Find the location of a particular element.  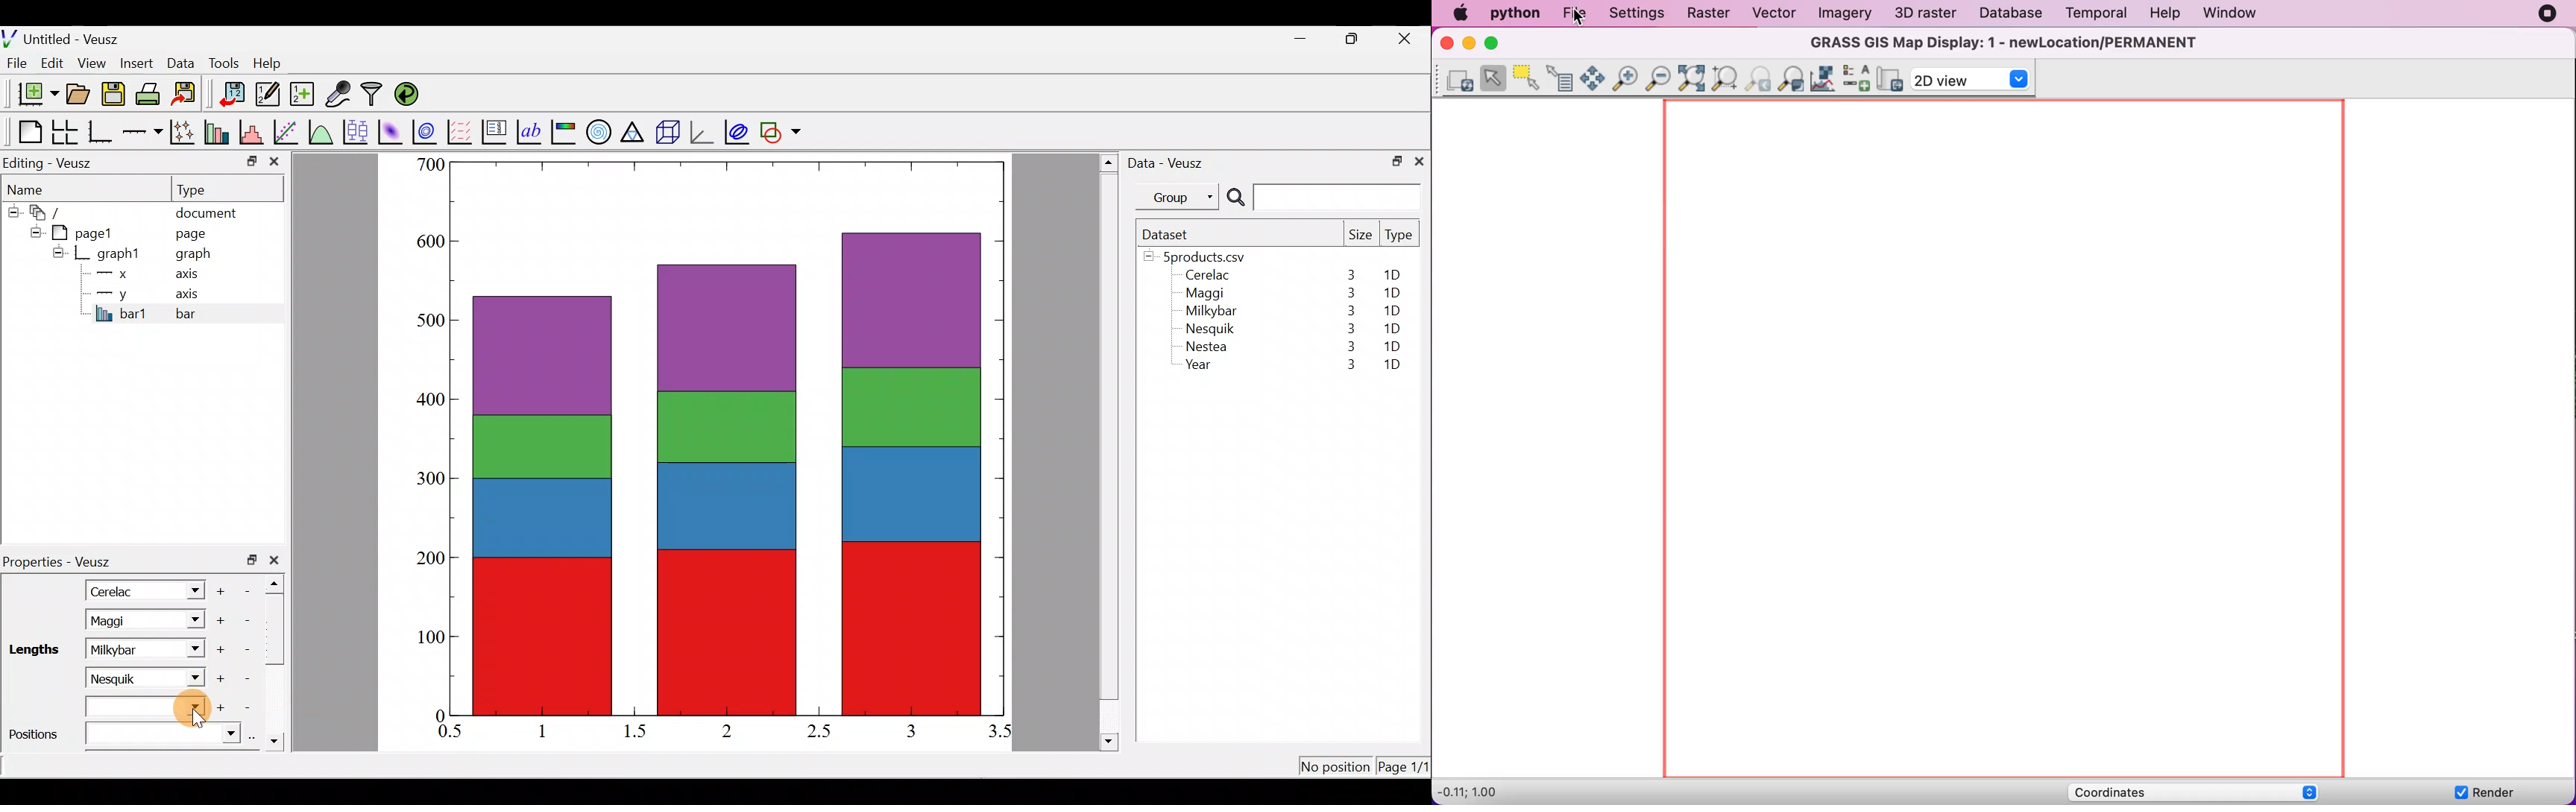

select using dataset browser is located at coordinates (256, 736).